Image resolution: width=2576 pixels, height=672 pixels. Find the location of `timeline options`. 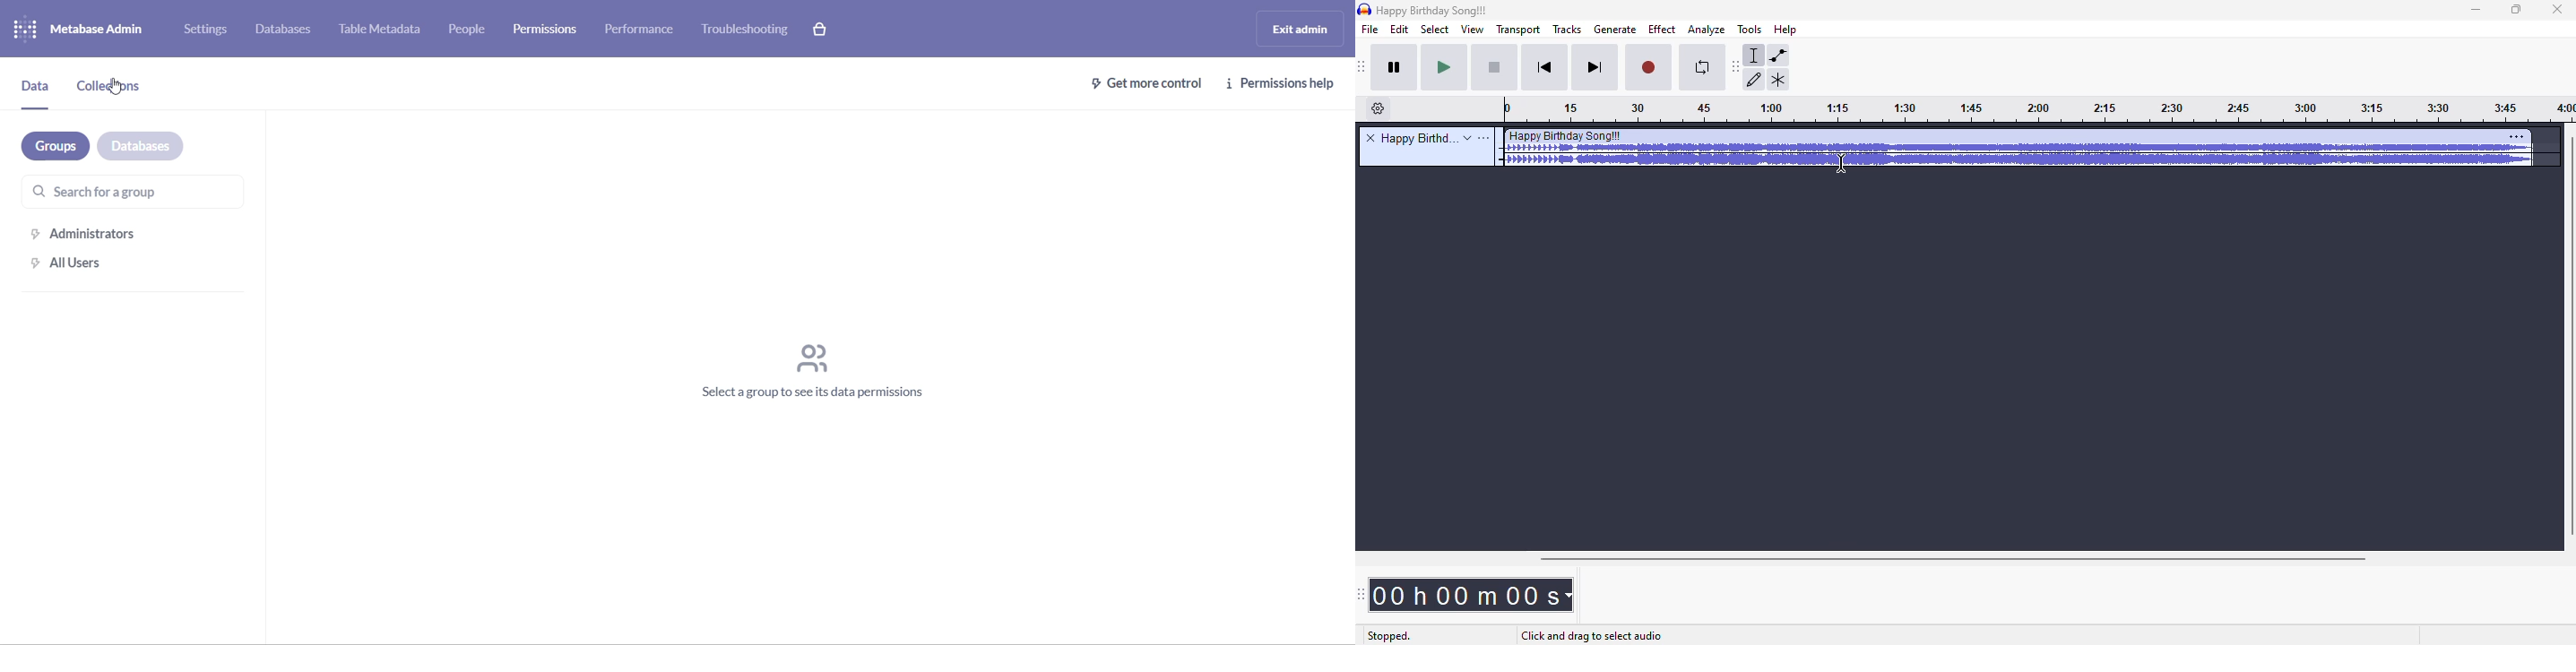

timeline options is located at coordinates (1379, 108).